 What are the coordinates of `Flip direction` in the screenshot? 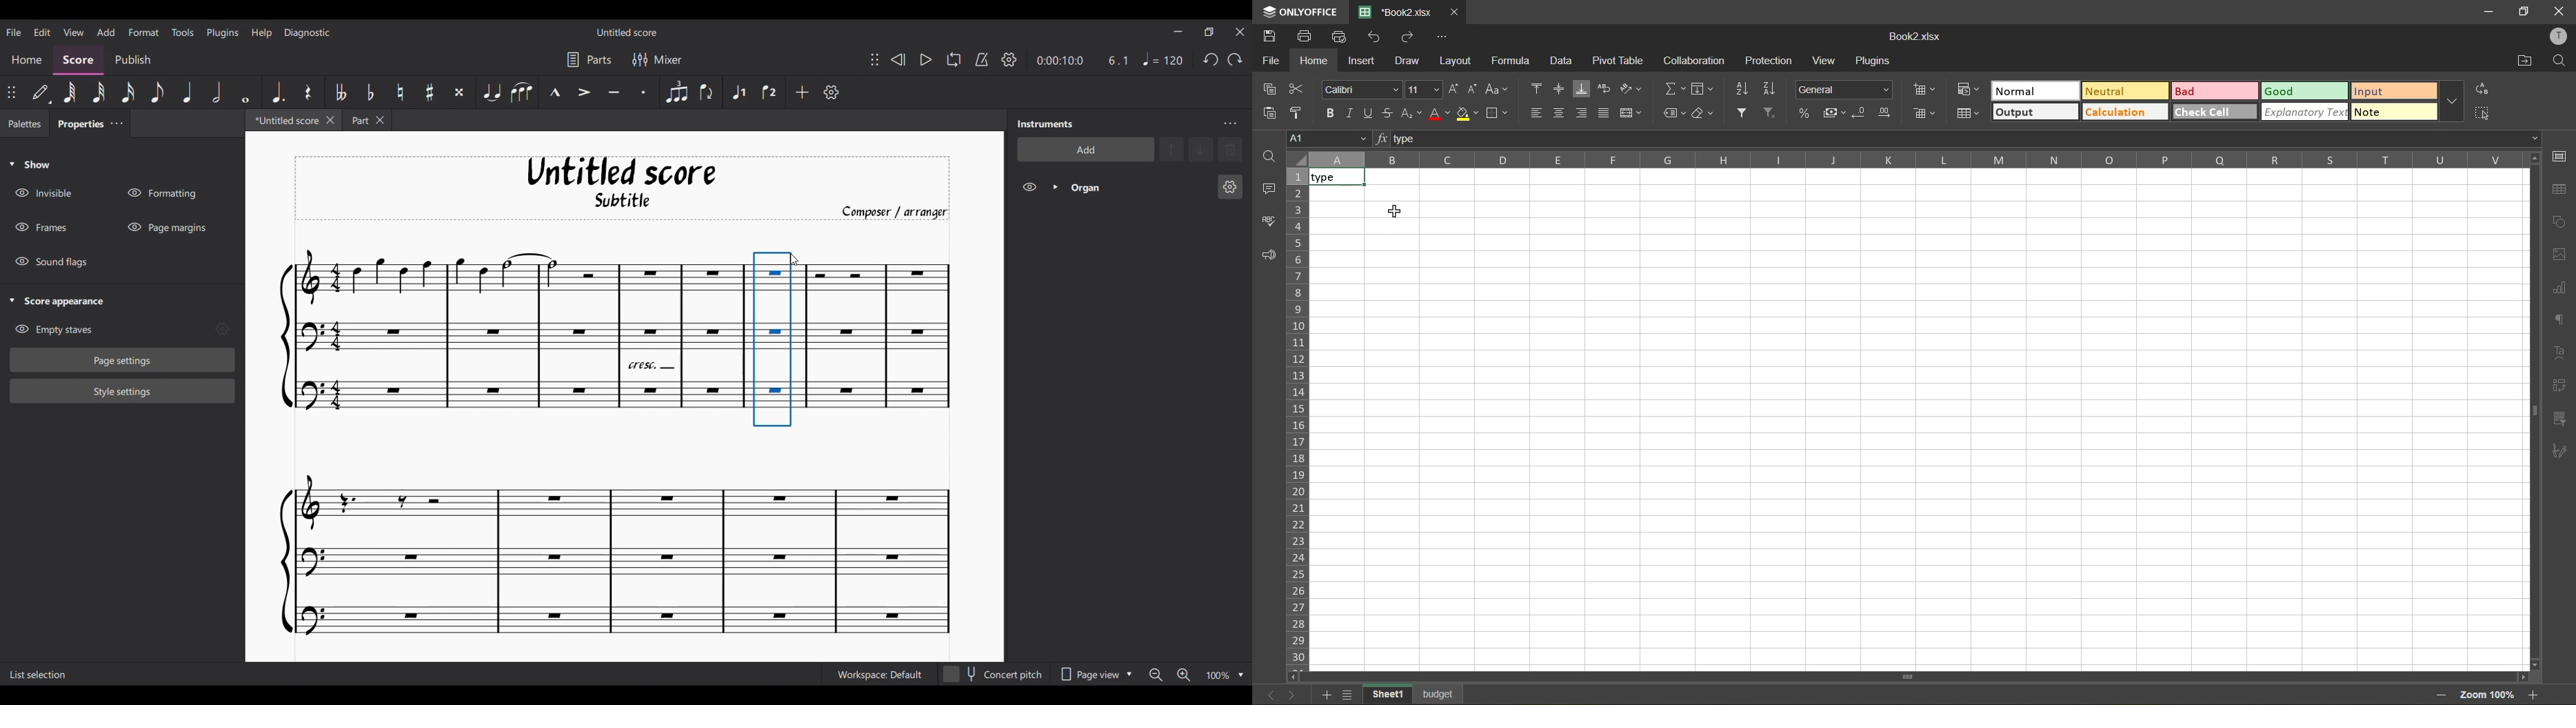 It's located at (707, 92).